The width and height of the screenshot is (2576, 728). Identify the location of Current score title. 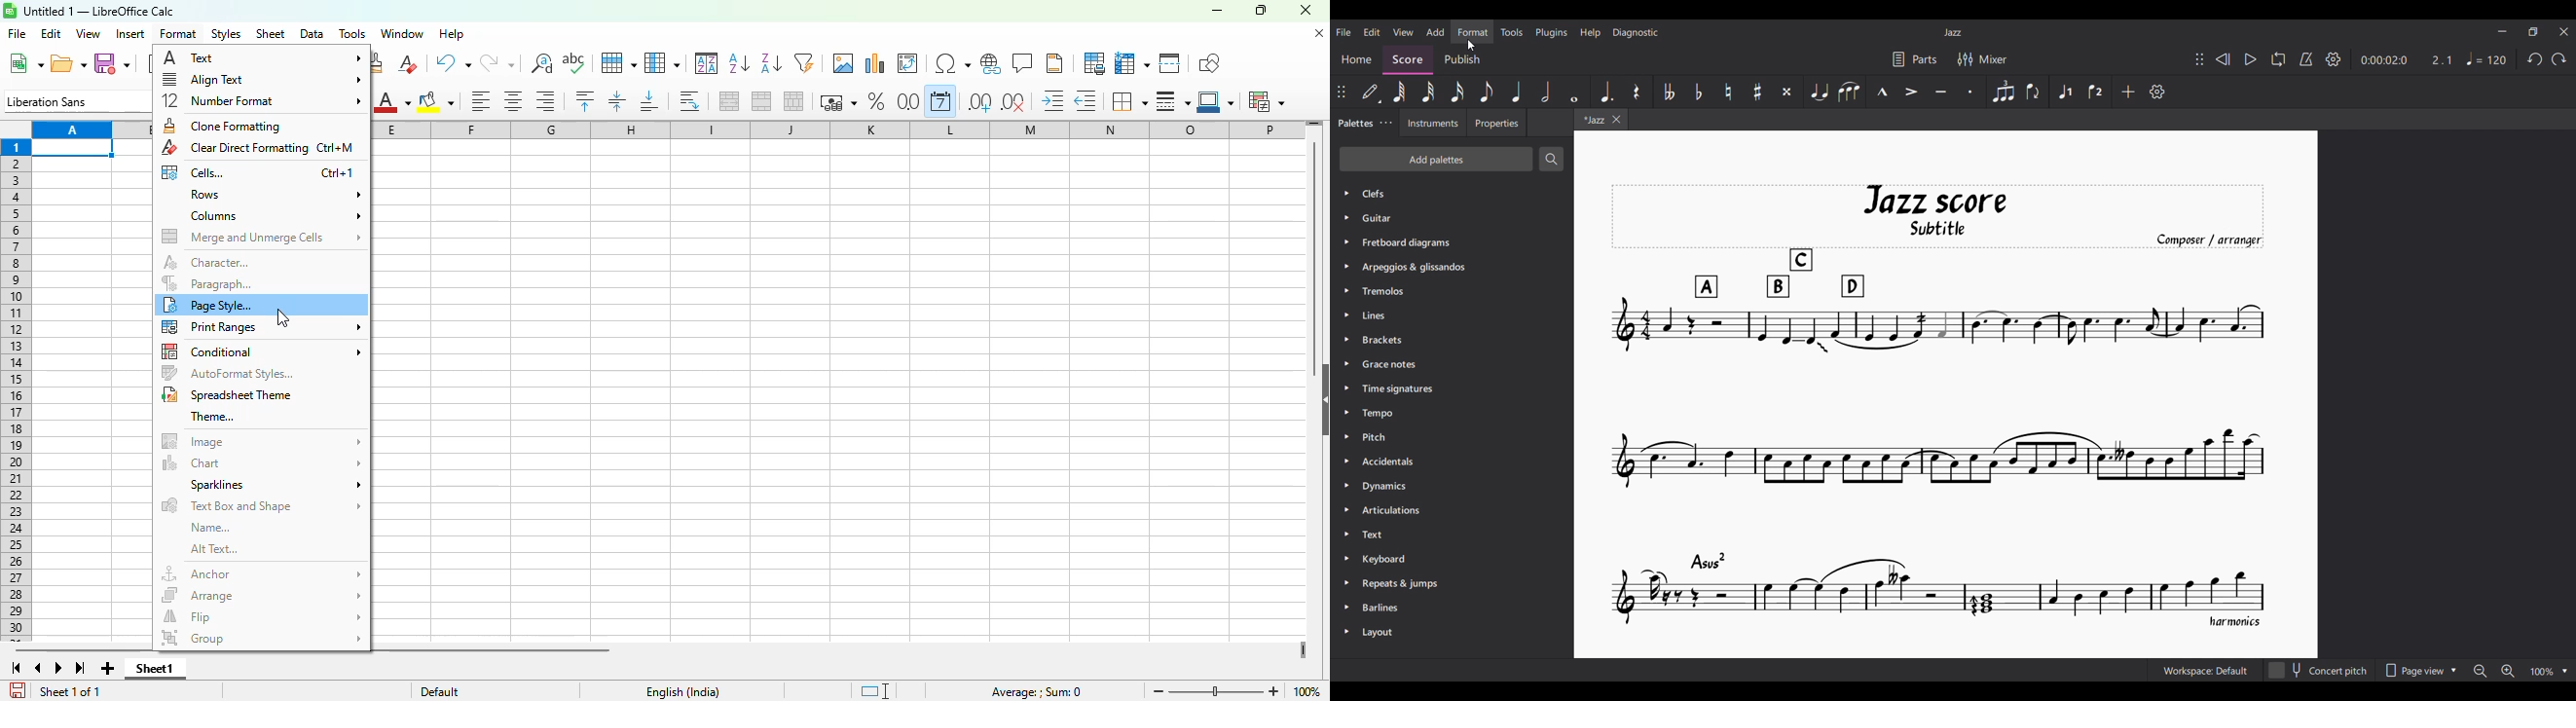
(1952, 32).